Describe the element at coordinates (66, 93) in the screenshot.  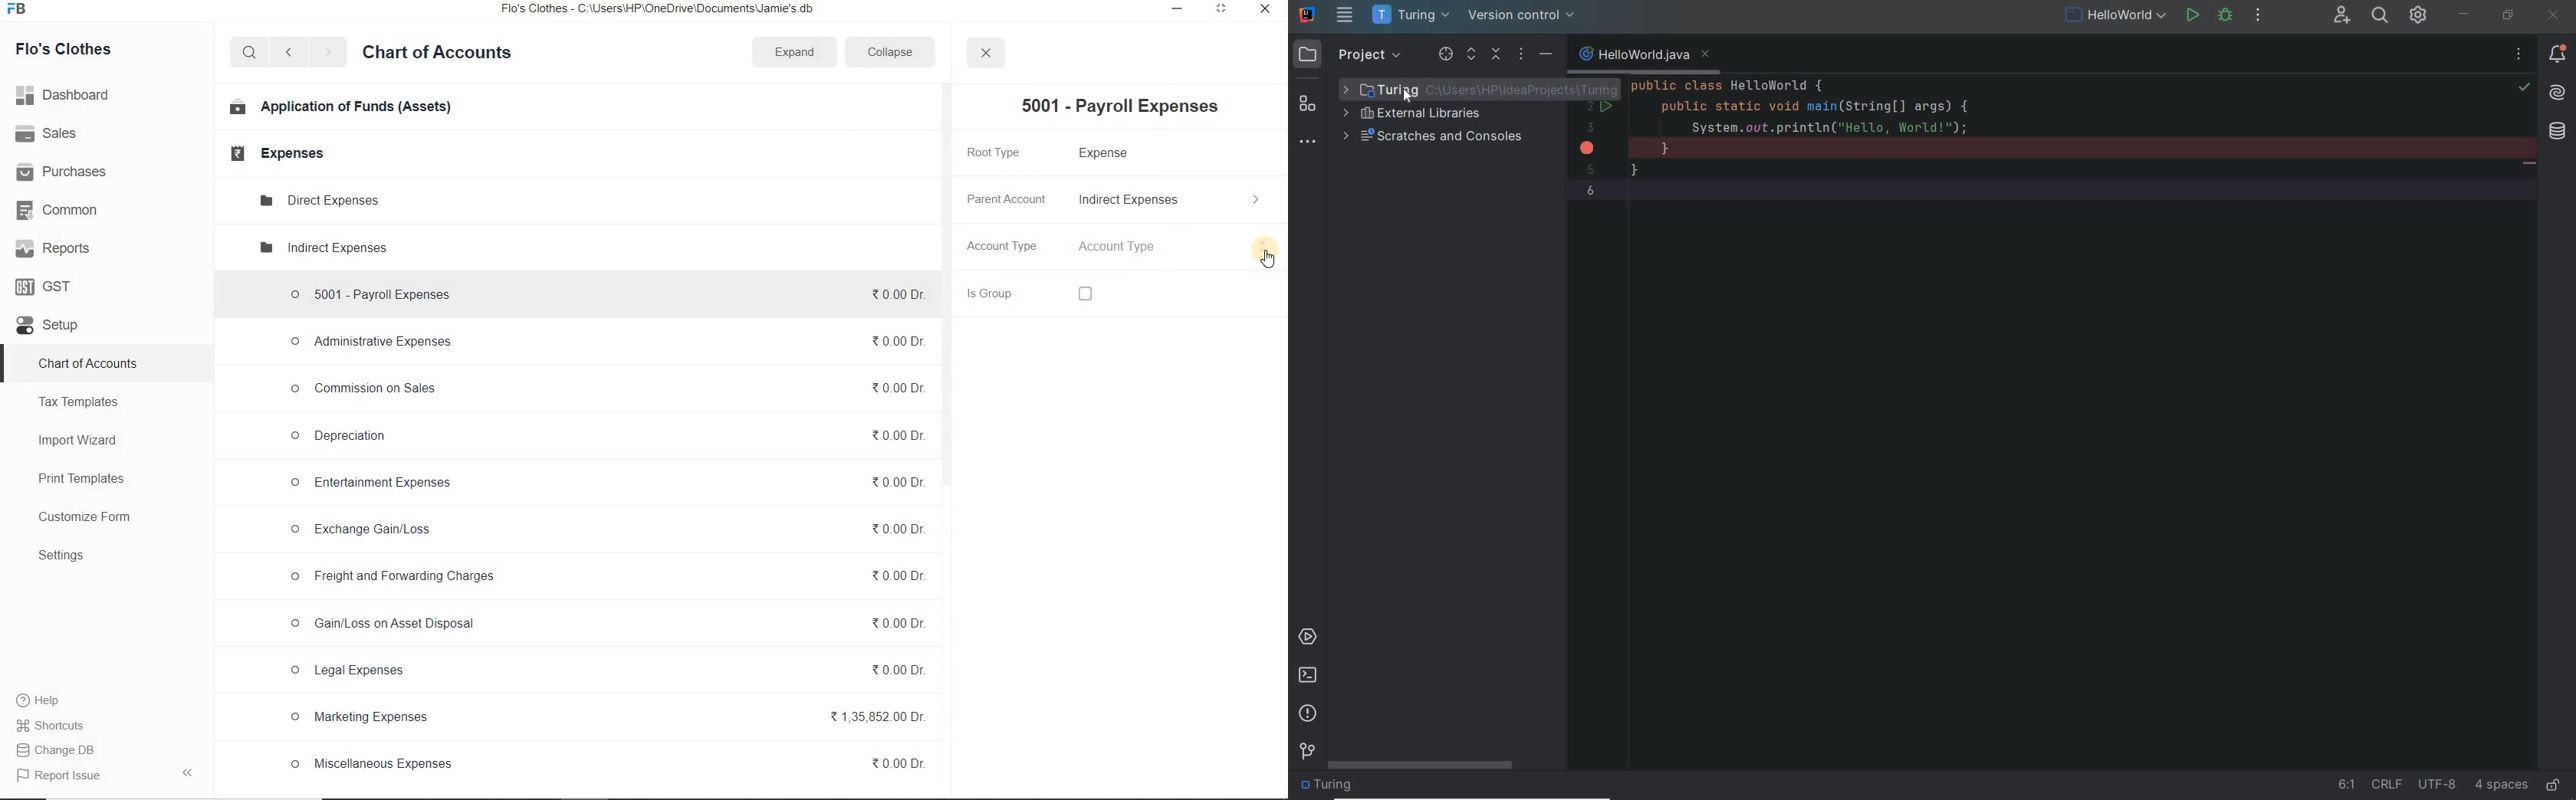
I see `Dashboard` at that location.